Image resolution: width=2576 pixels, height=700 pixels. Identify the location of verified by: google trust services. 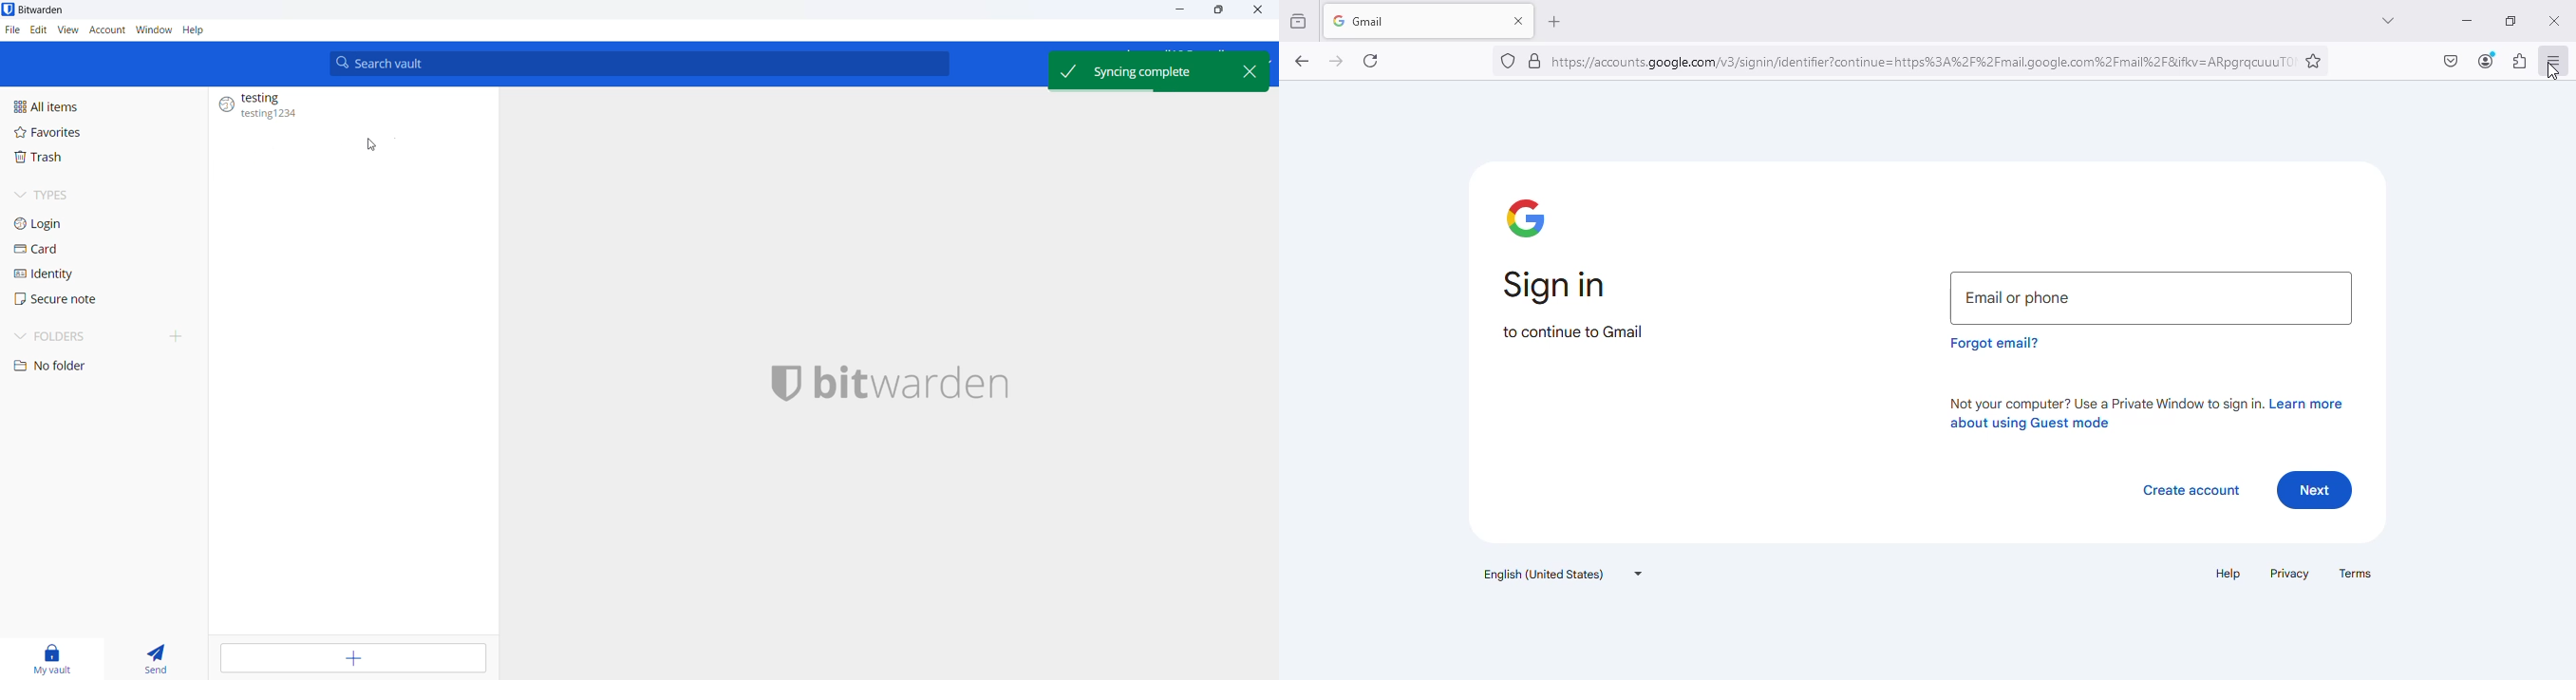
(1535, 62).